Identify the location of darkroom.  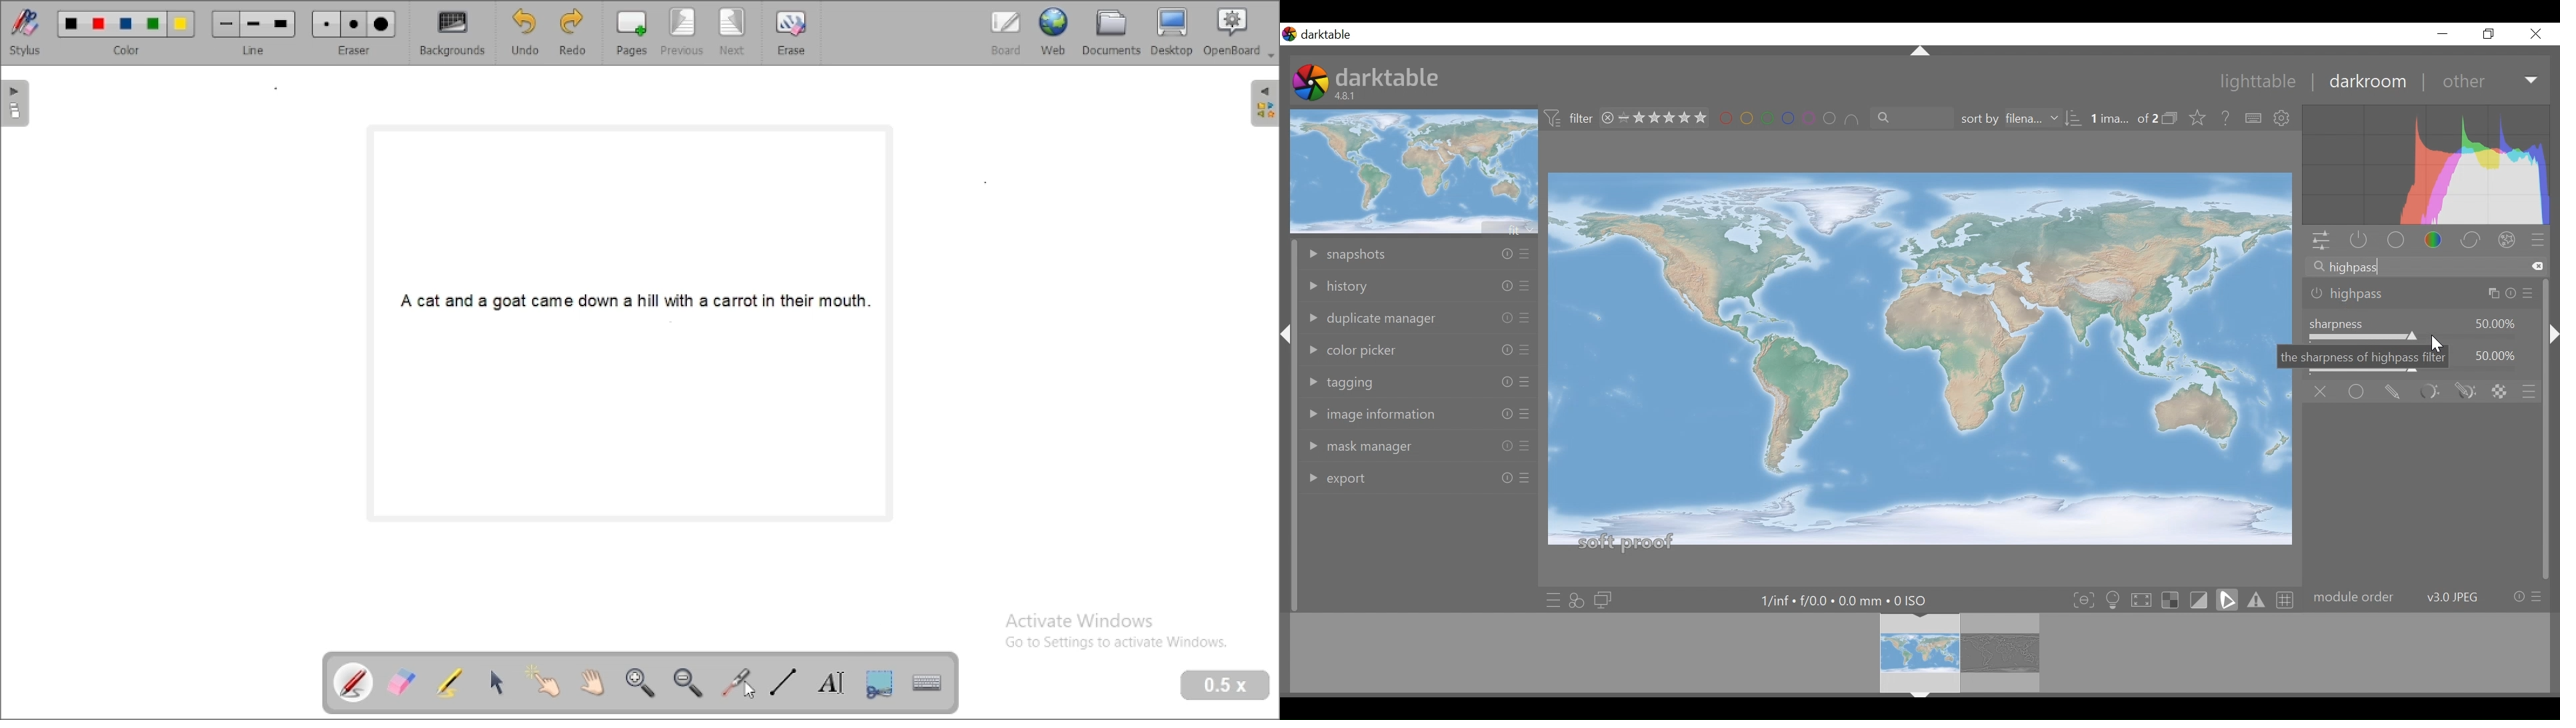
(2370, 84).